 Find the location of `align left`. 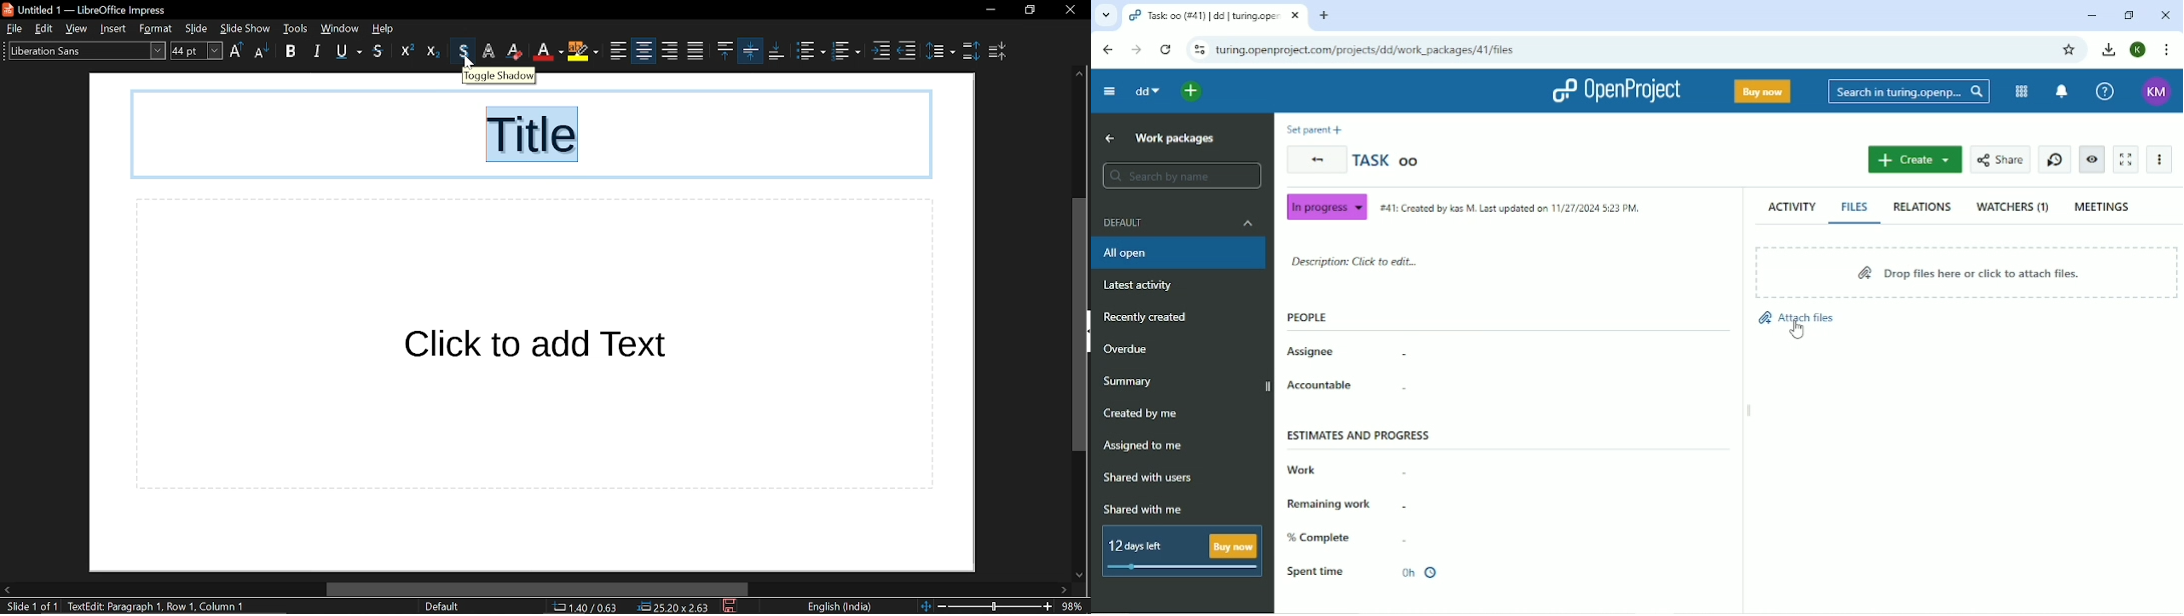

align left is located at coordinates (585, 52).